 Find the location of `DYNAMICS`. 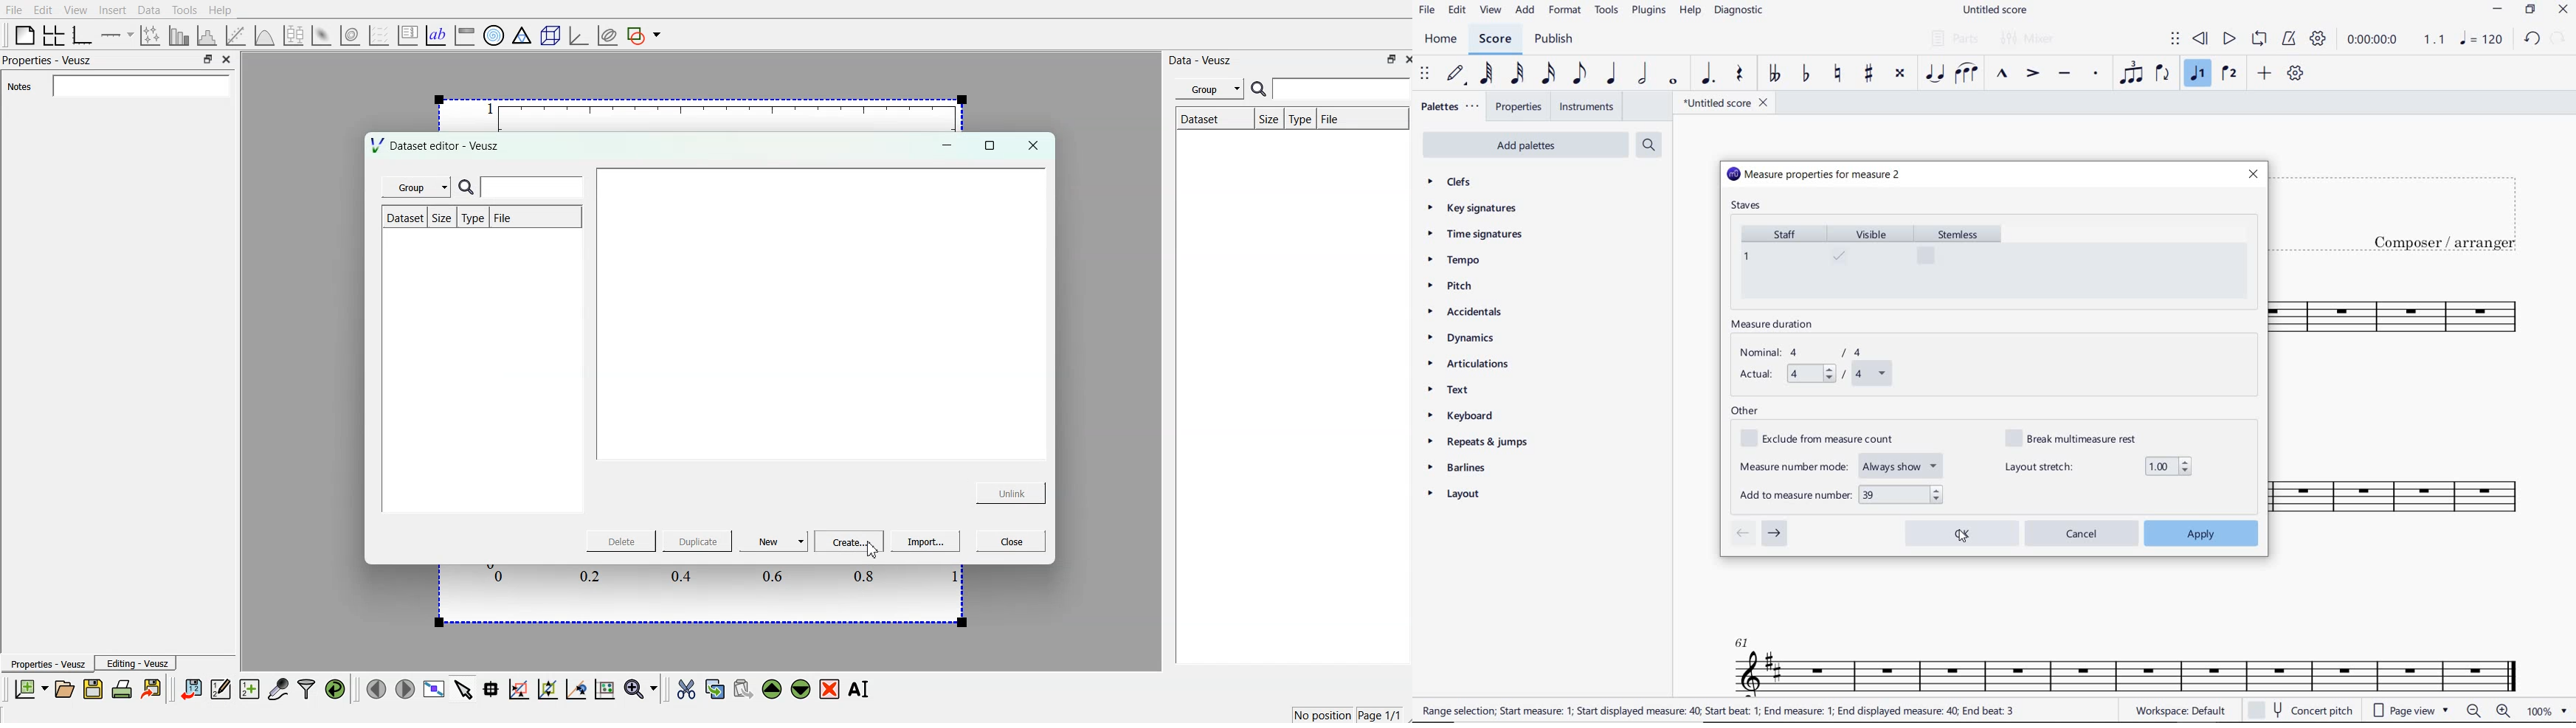

DYNAMICS is located at coordinates (1468, 339).